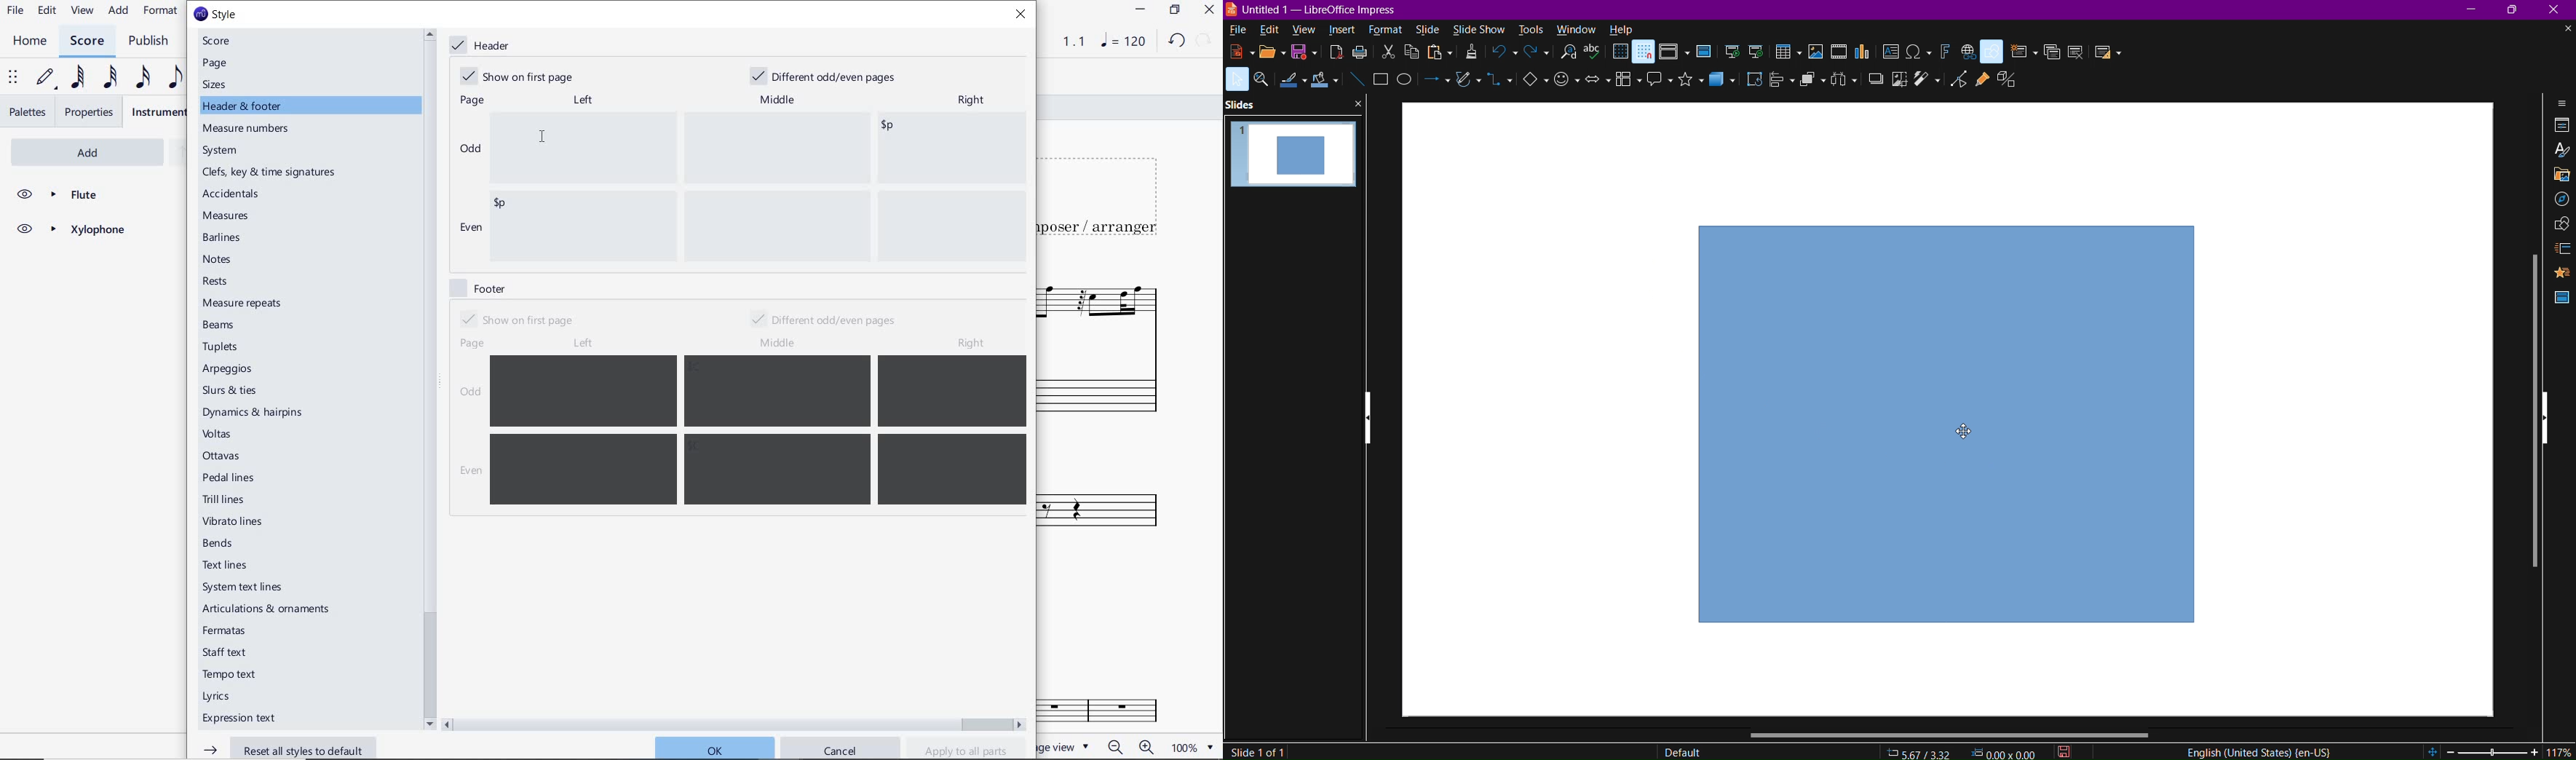  What do you see at coordinates (2433, 752) in the screenshot?
I see `fit page to current window` at bounding box center [2433, 752].